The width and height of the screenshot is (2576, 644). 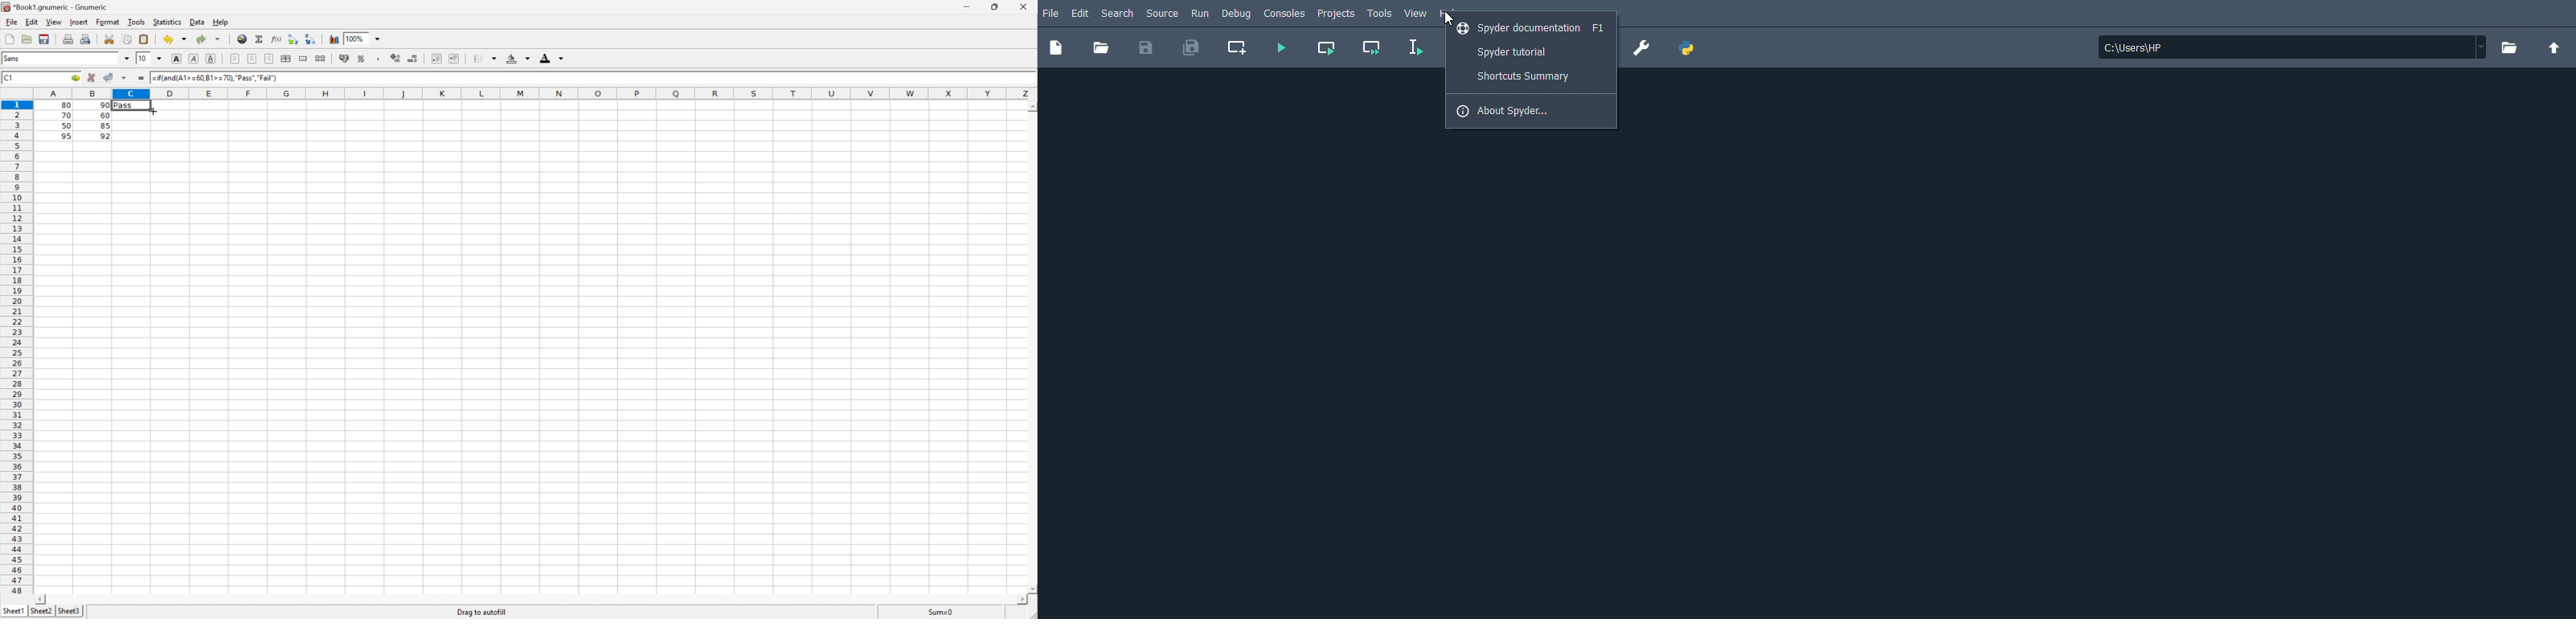 I want to click on Scroll Right, so click(x=1020, y=599).